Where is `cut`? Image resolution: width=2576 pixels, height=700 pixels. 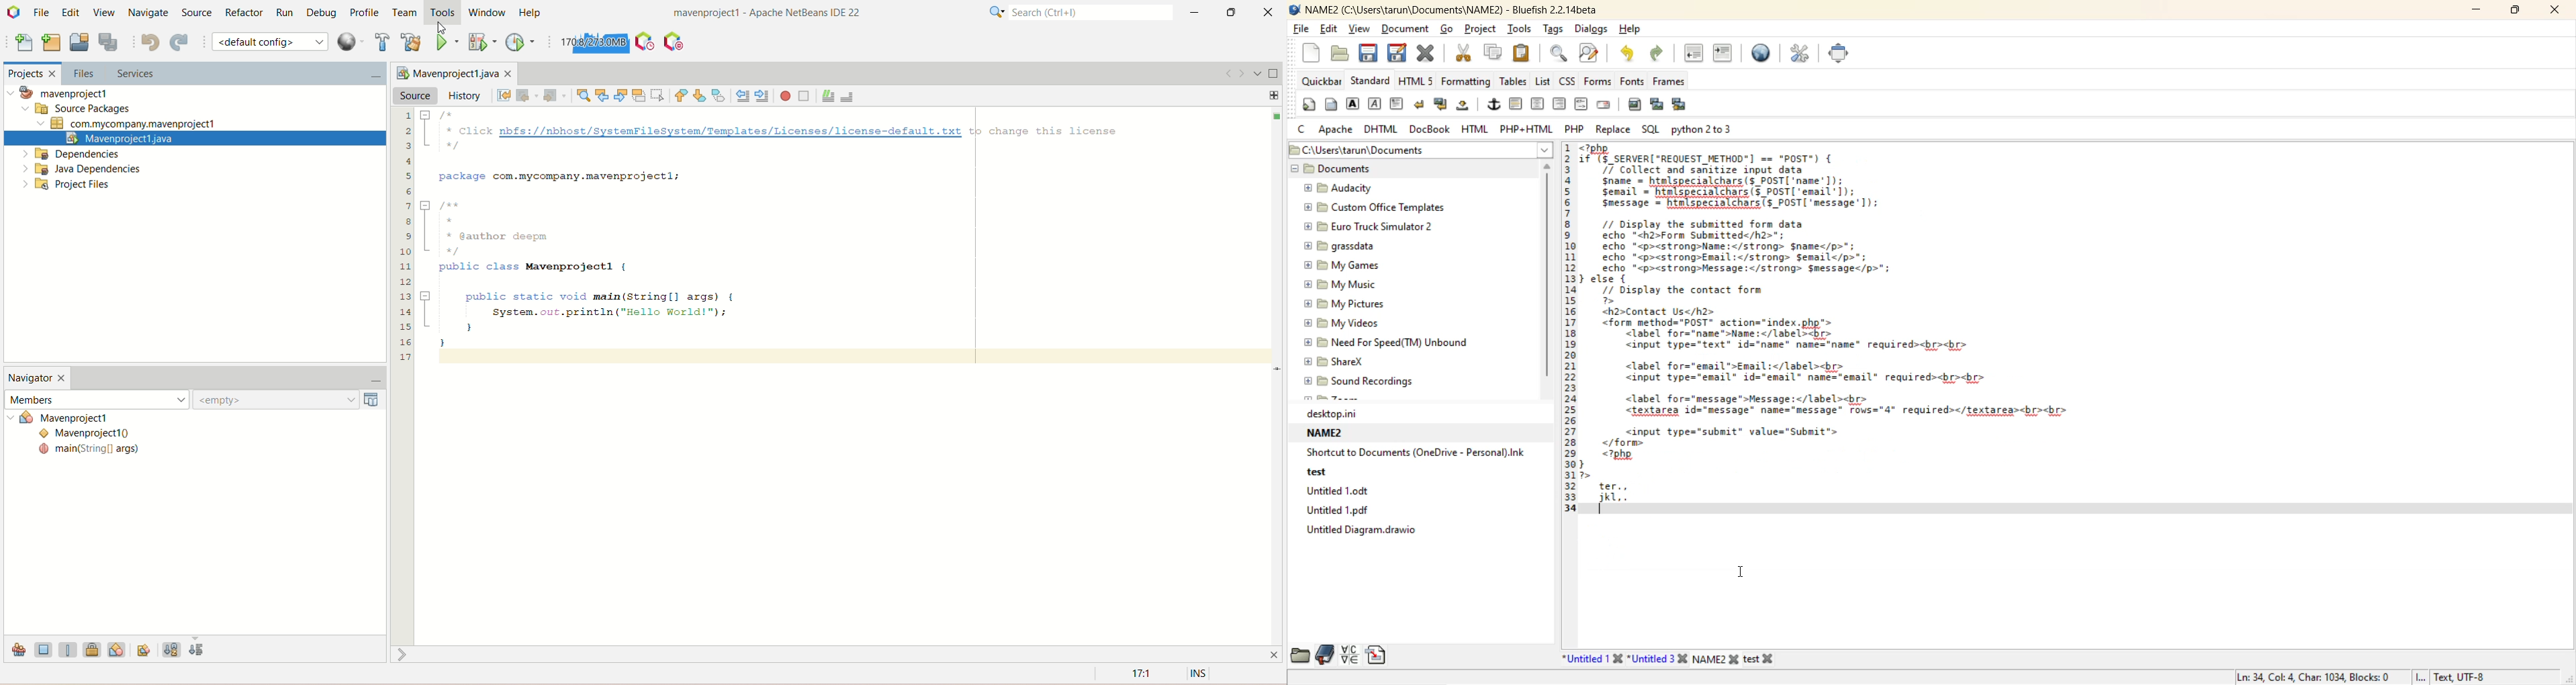 cut is located at coordinates (1466, 54).